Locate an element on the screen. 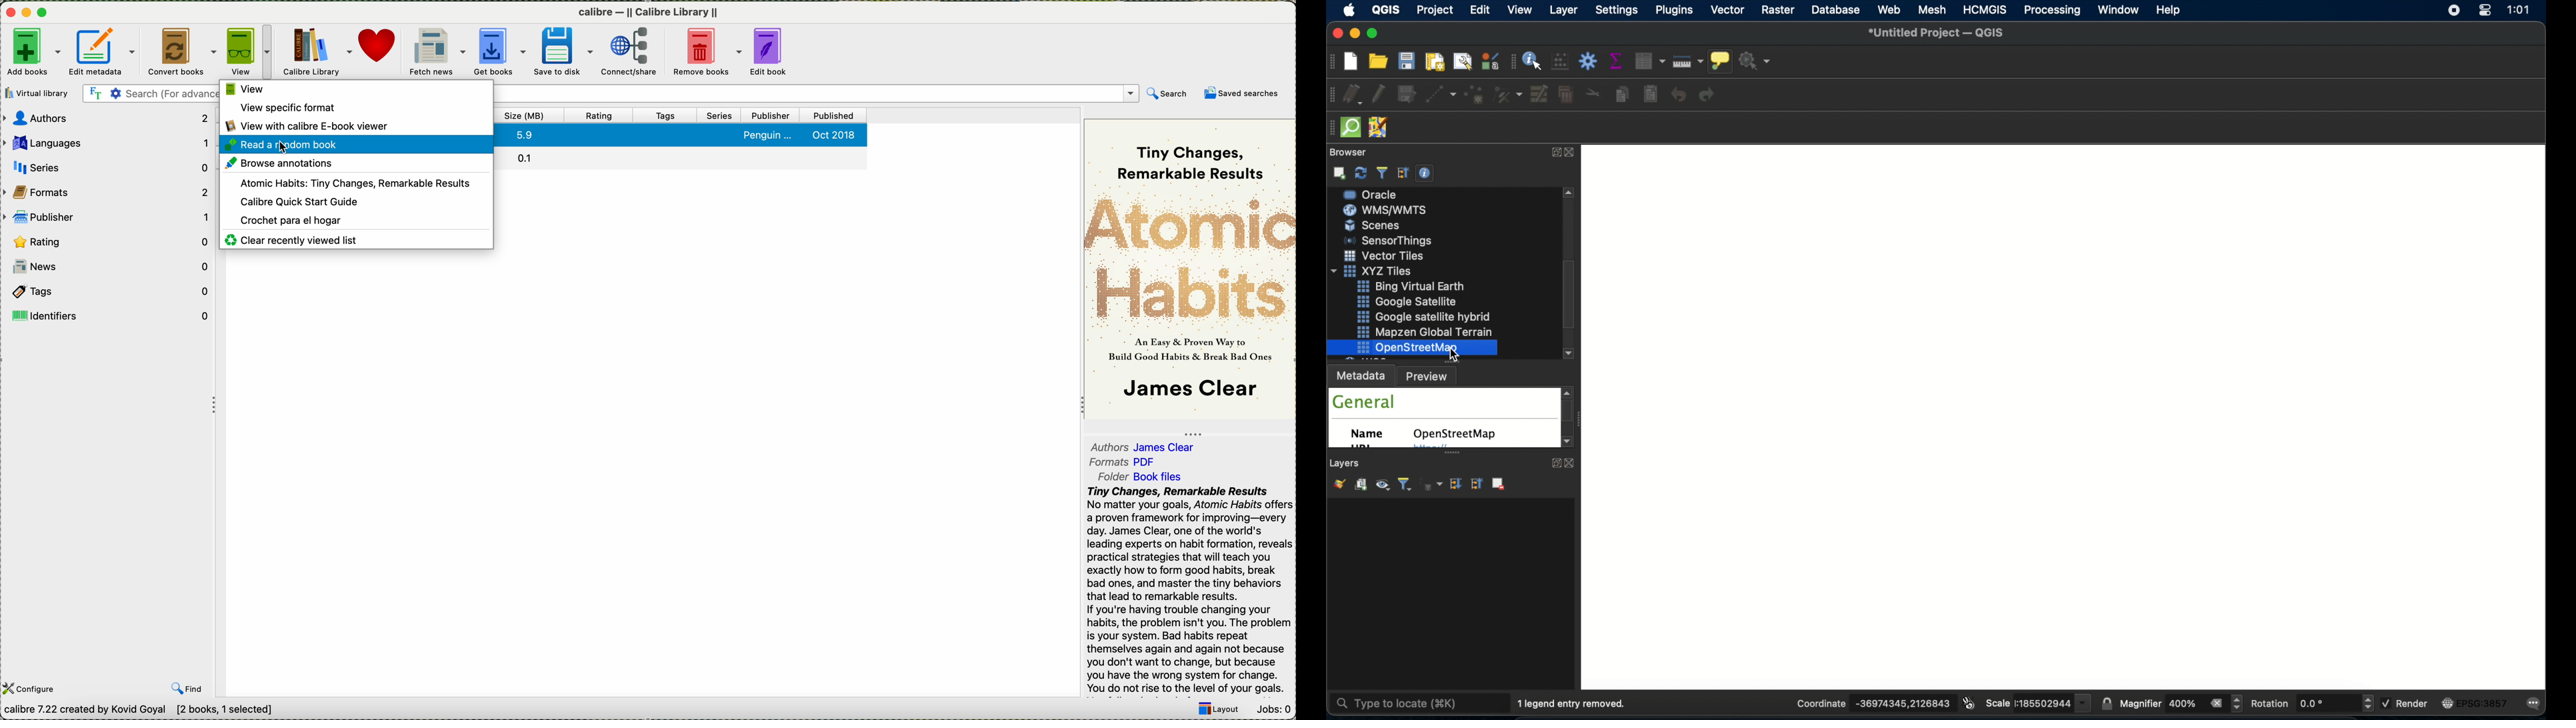 This screenshot has width=2576, height=728. close program is located at coordinates (8, 11).